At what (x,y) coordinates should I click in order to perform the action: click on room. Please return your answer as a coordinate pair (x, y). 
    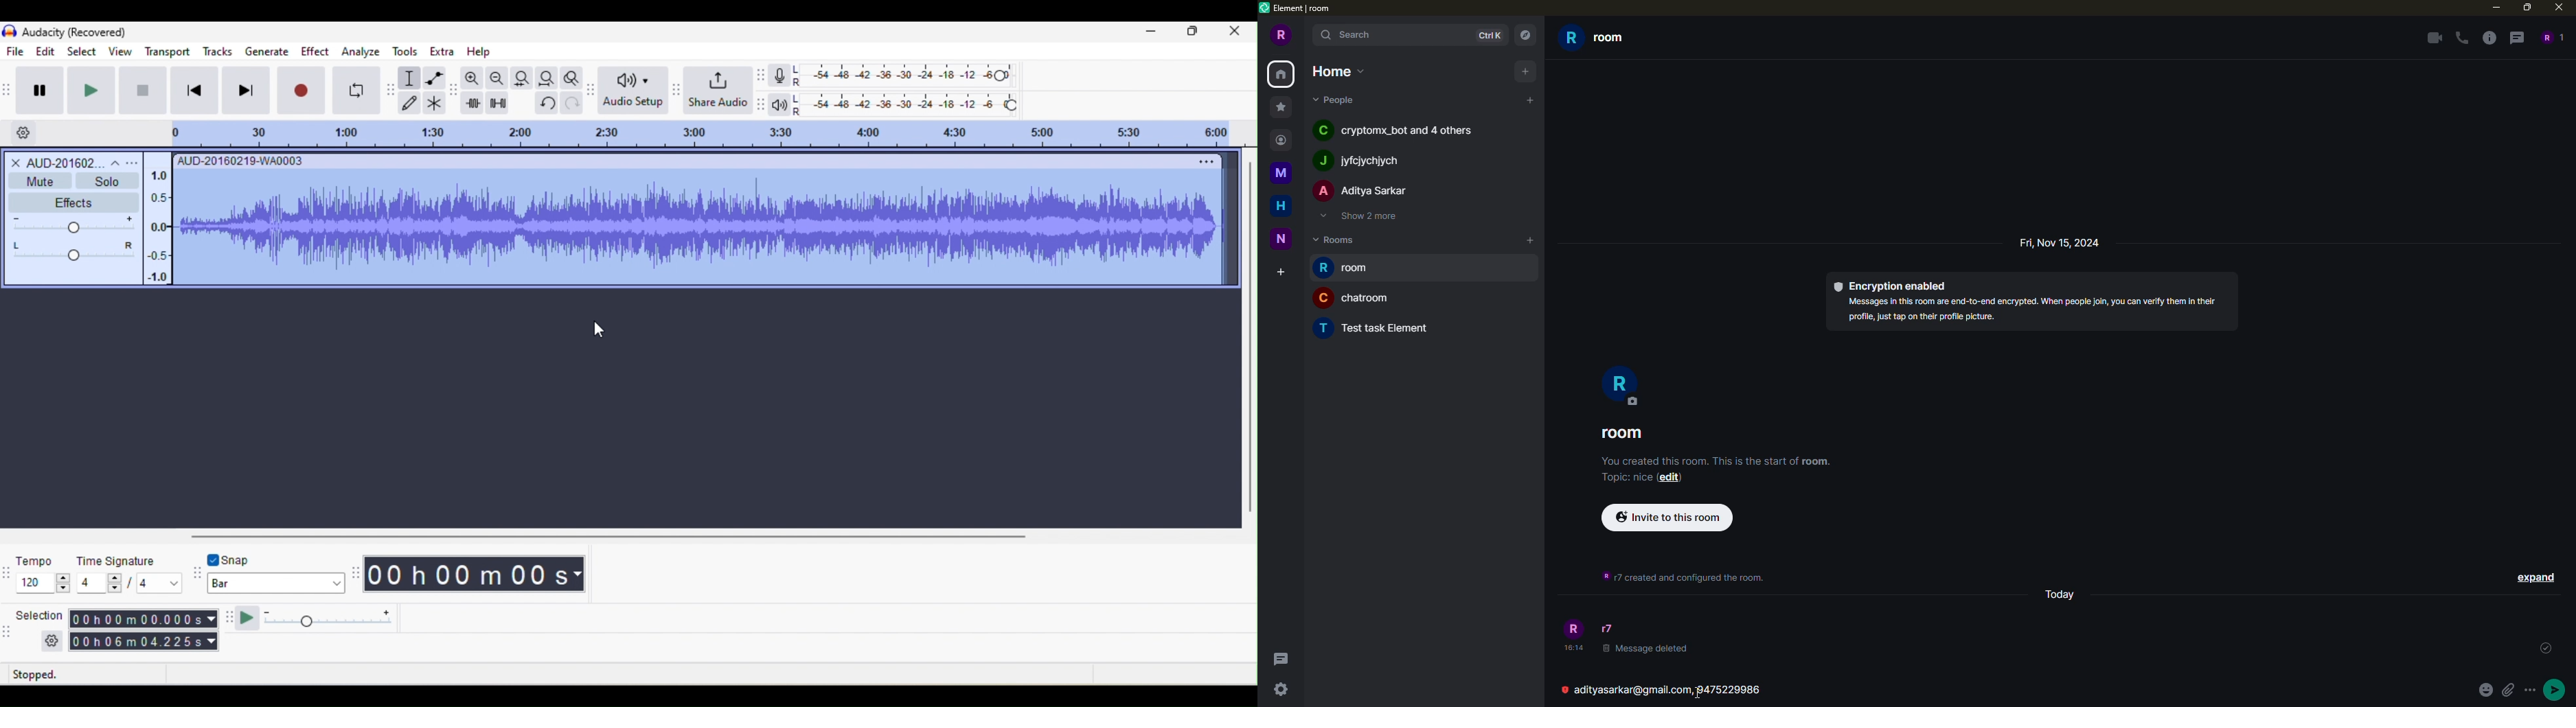
    Looking at the image, I should click on (1377, 327).